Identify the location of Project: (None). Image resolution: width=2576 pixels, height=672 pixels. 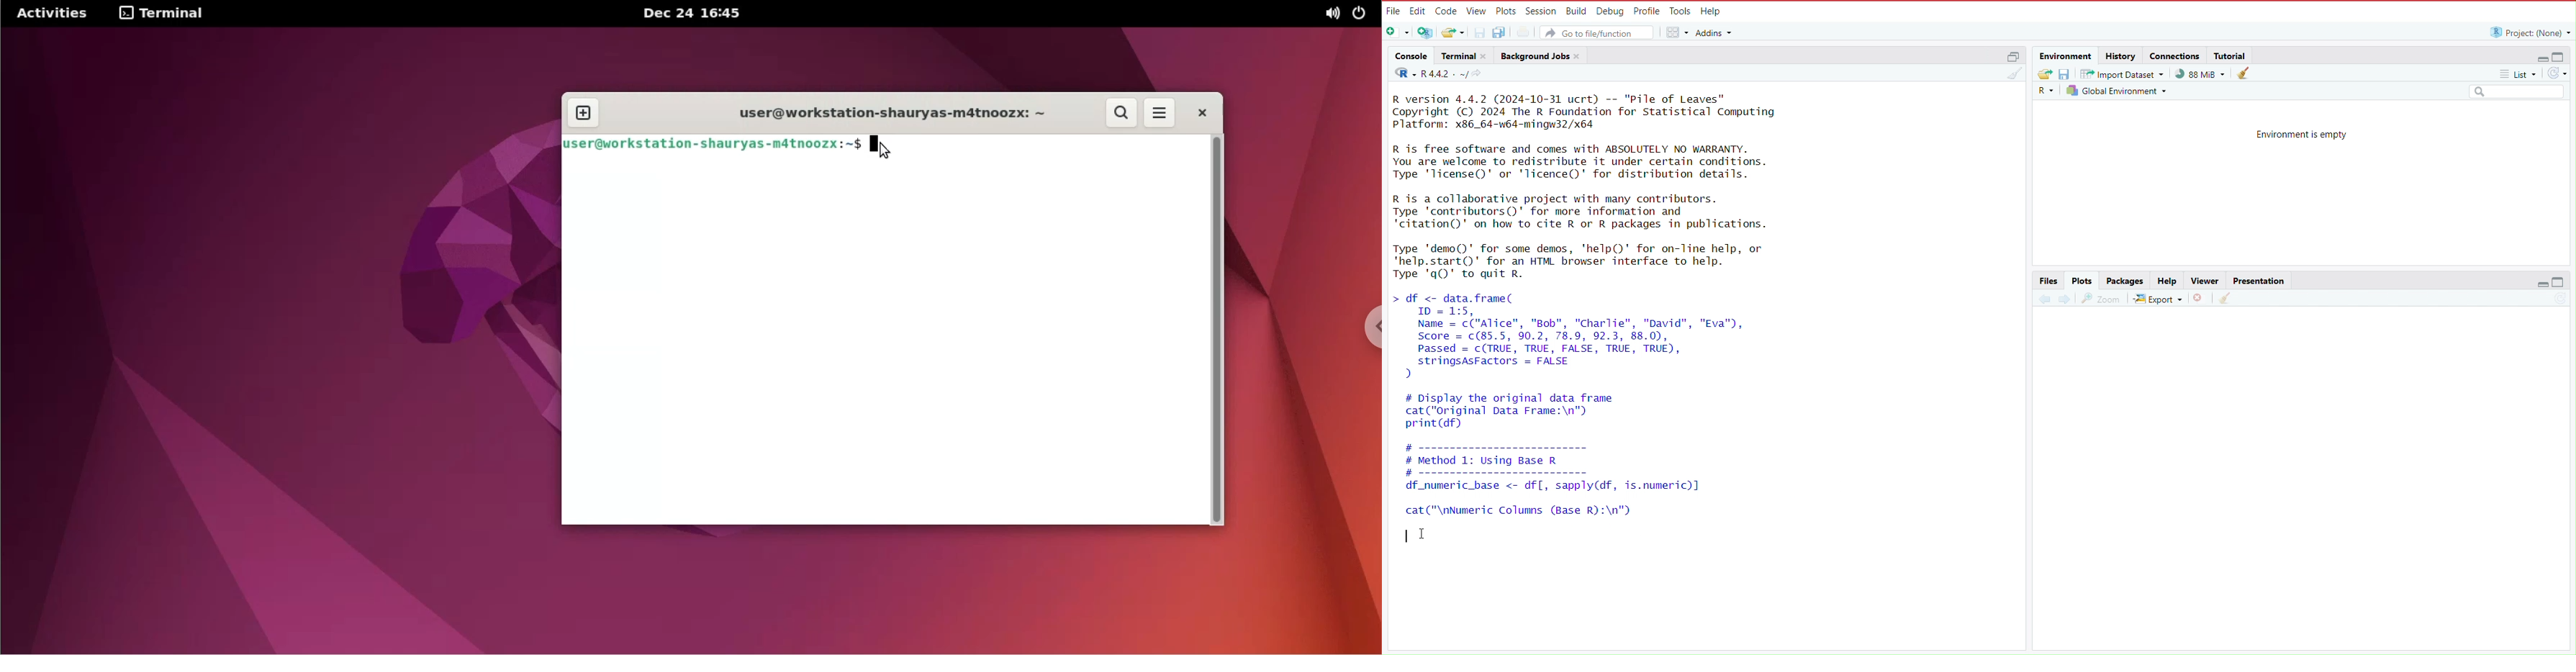
(2528, 32).